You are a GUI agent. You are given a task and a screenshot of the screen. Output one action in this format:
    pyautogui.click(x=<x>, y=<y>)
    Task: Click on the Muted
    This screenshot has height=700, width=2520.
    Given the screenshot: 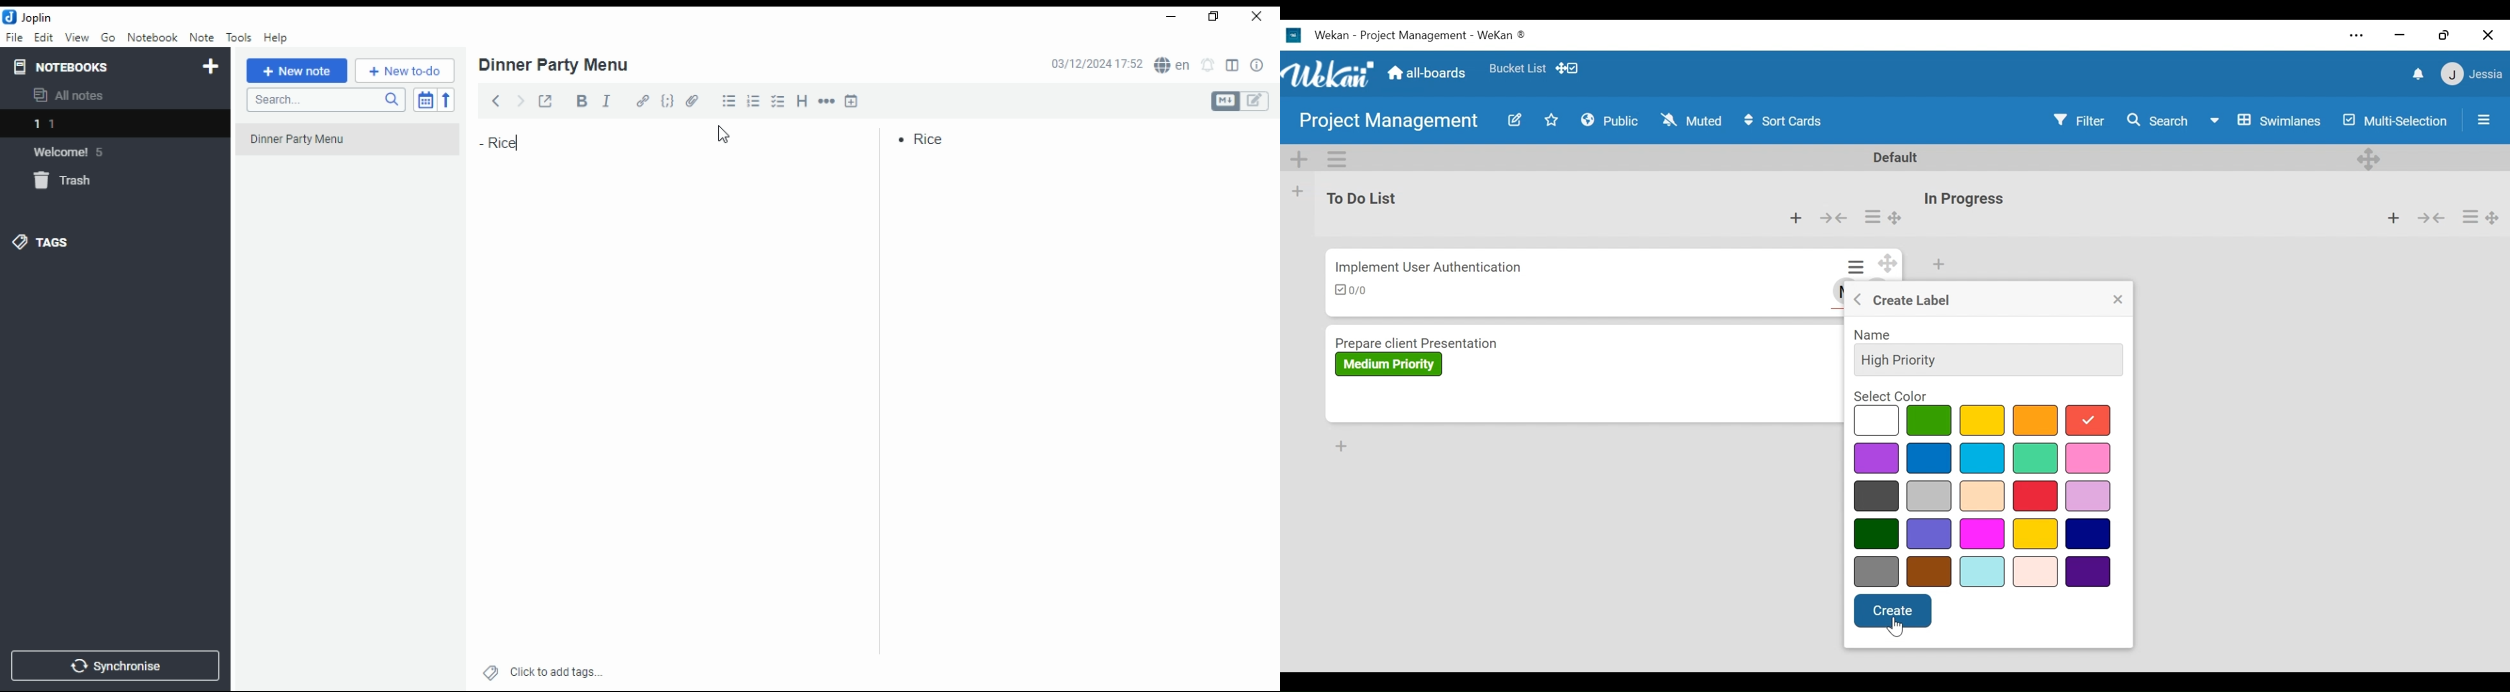 What is the action you would take?
    pyautogui.click(x=1691, y=120)
    